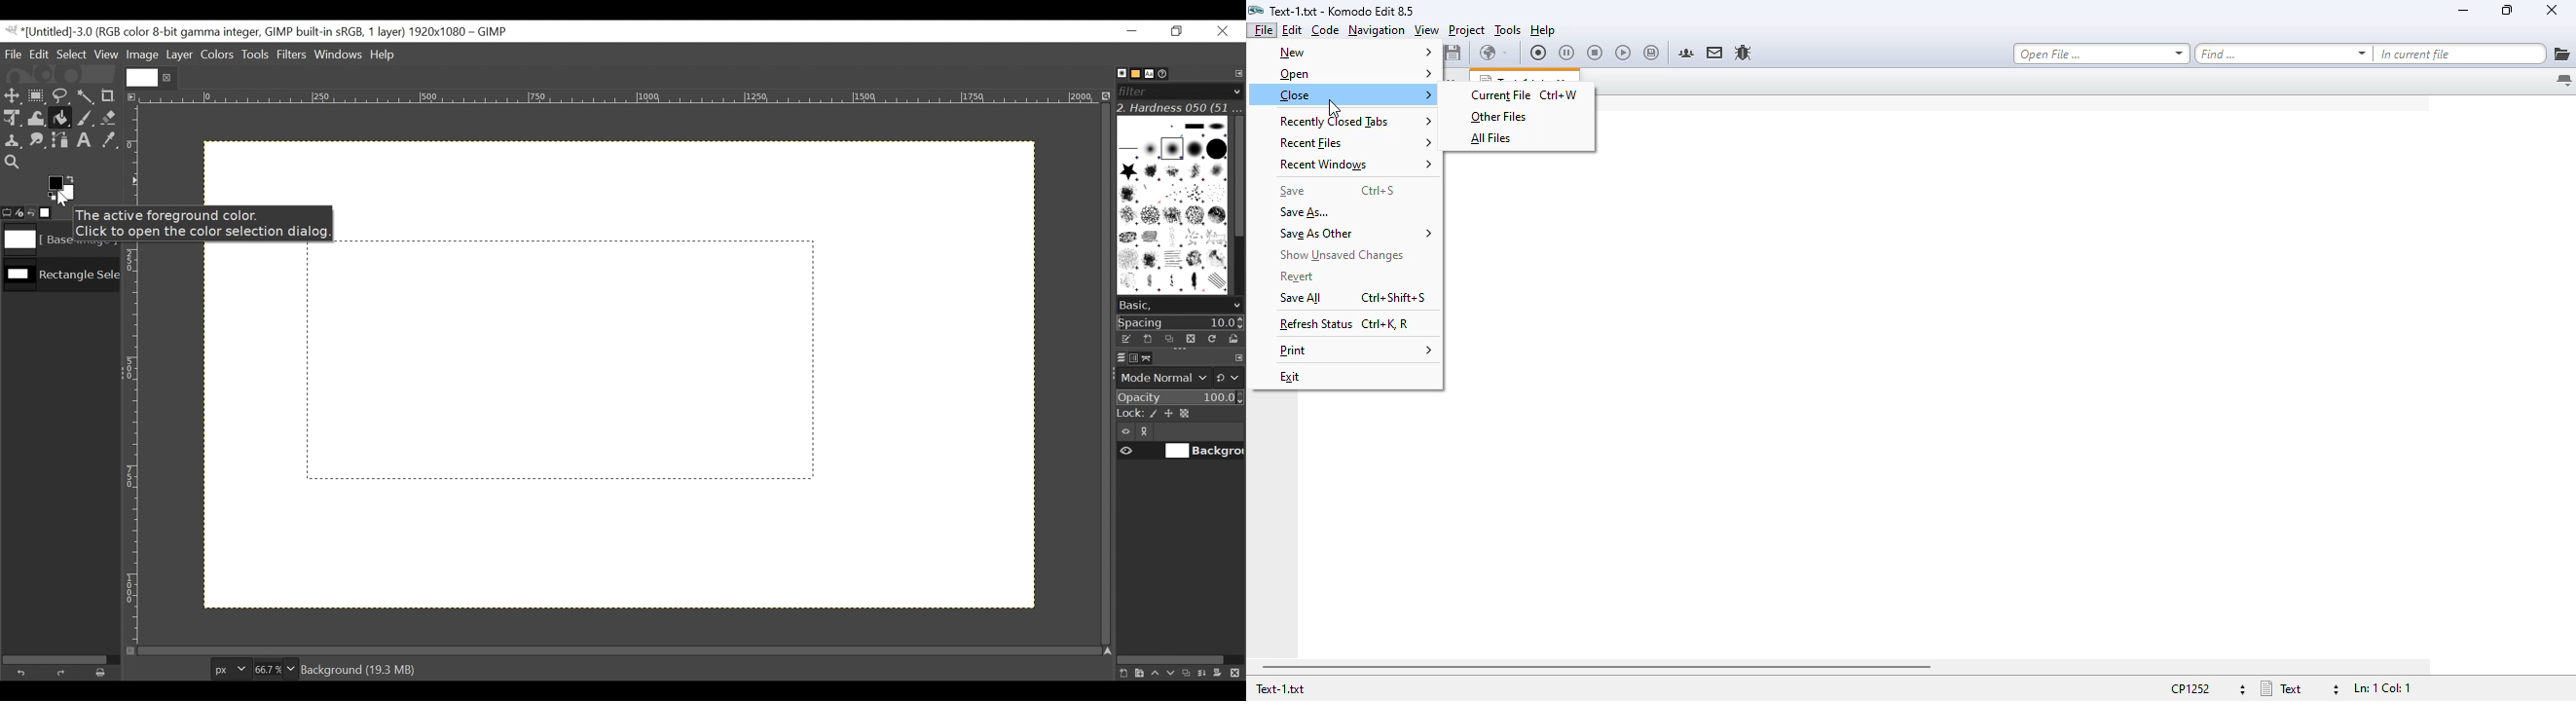 This screenshot has width=2576, height=728. What do you see at coordinates (1125, 339) in the screenshot?
I see `Edit the brush` at bounding box center [1125, 339].